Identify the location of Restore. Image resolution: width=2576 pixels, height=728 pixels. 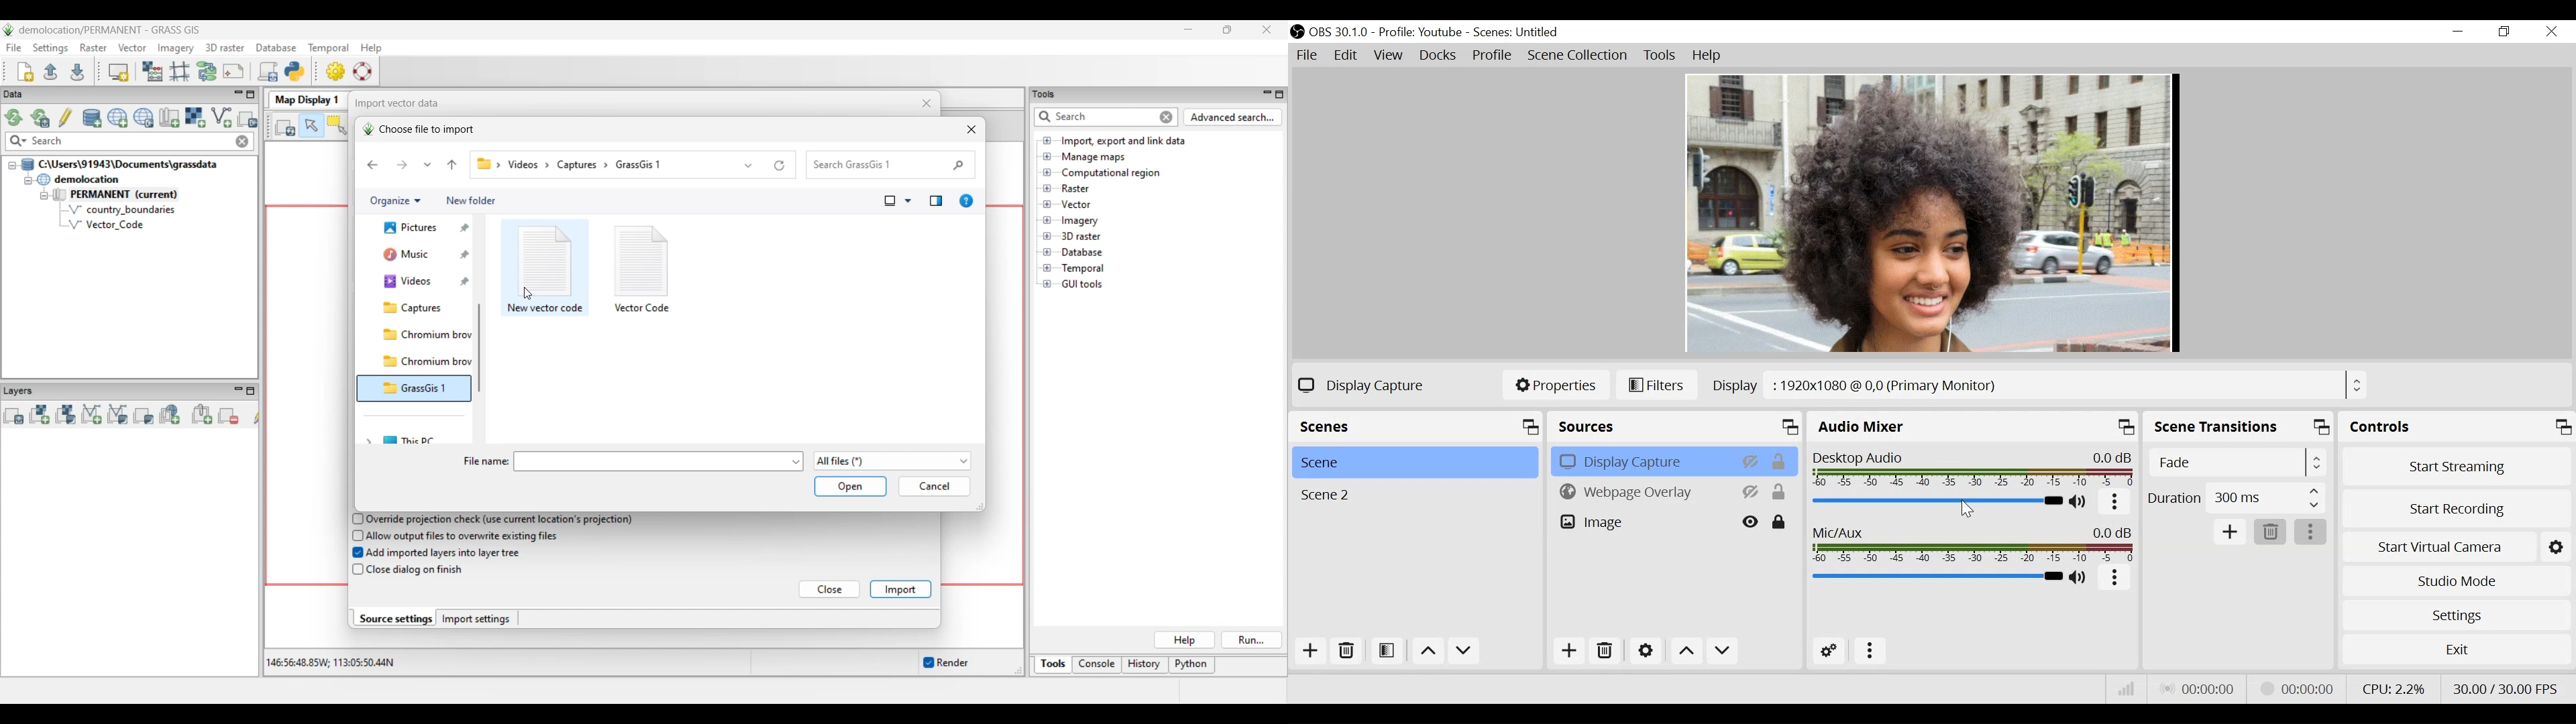
(2503, 31).